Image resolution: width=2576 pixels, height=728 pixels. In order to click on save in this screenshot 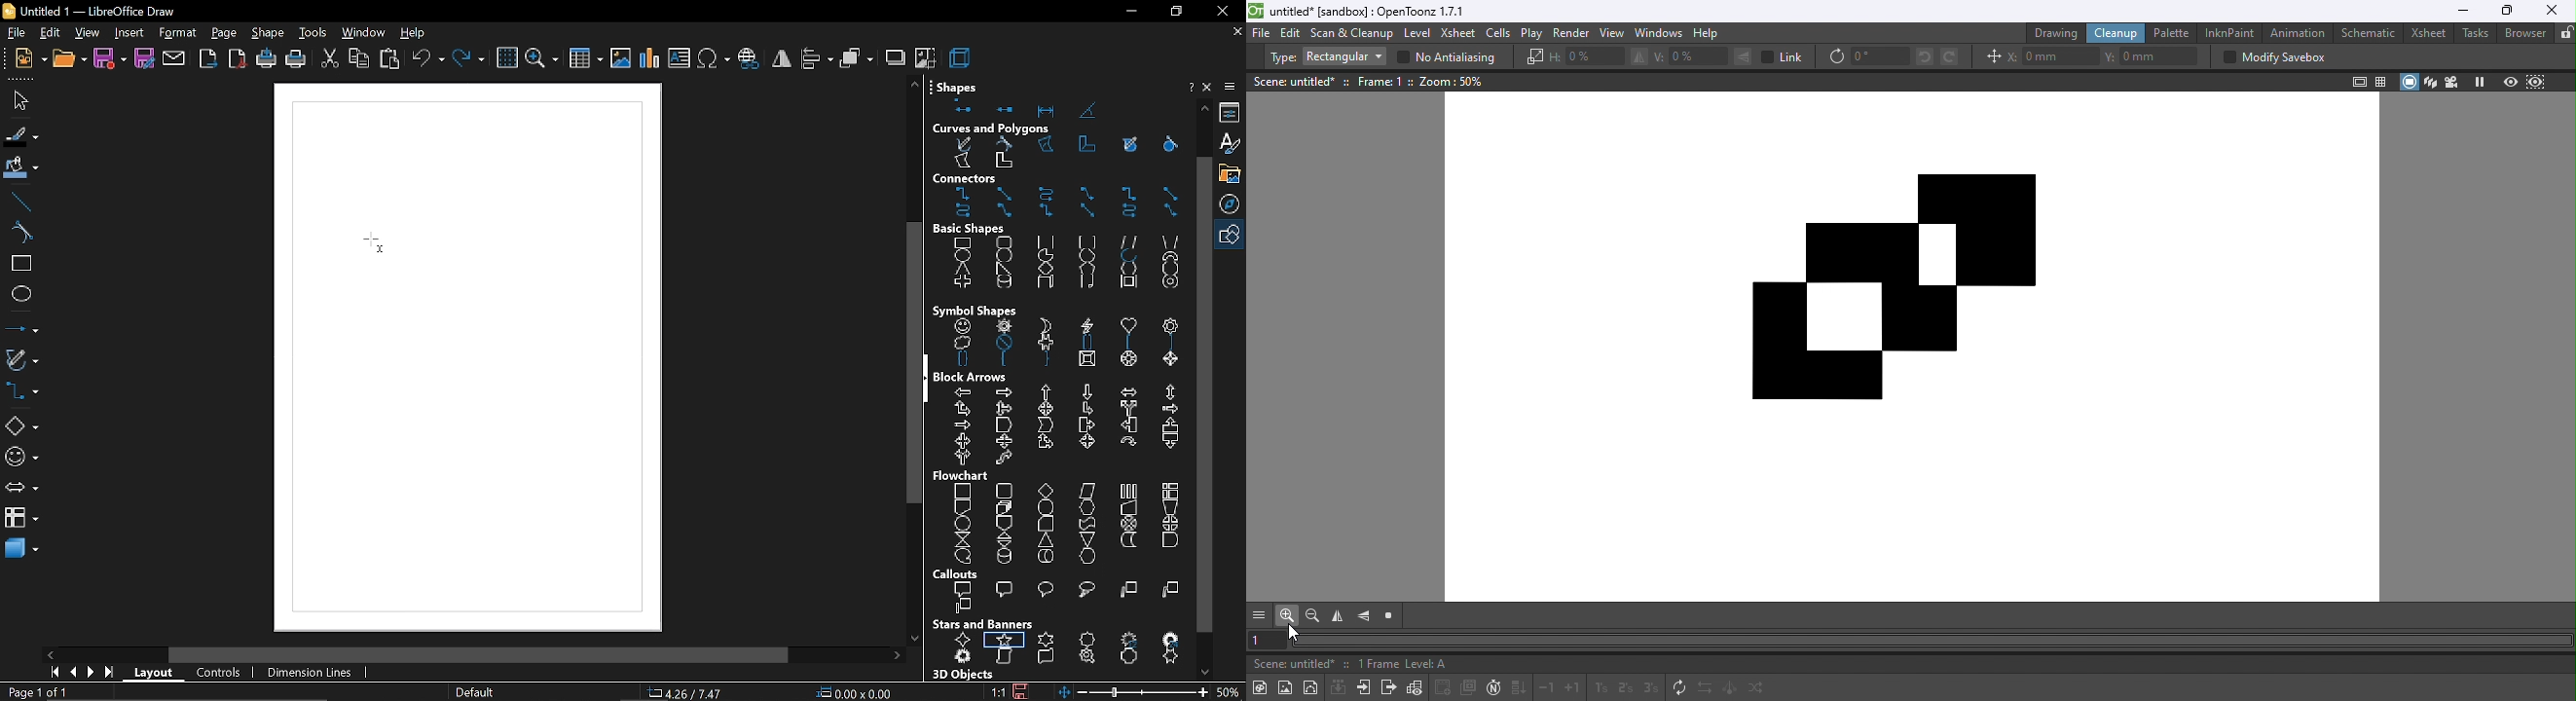, I will do `click(110, 59)`.